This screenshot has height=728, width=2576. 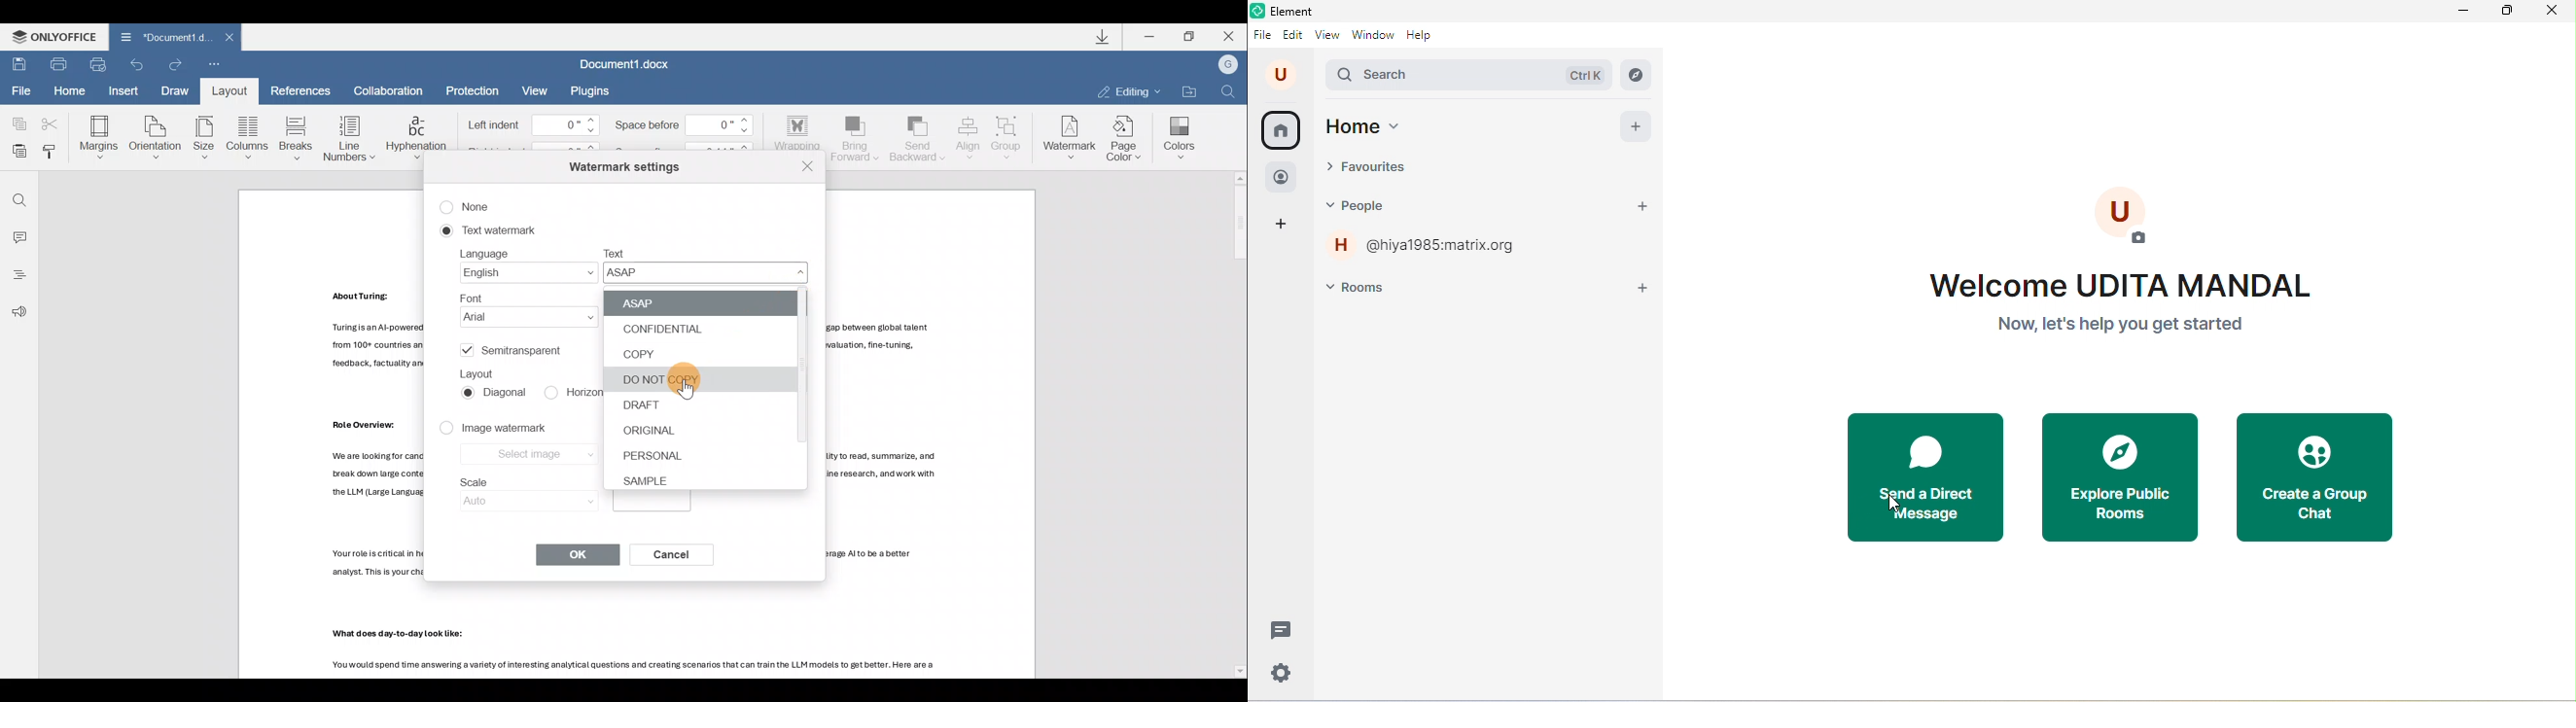 What do you see at coordinates (1642, 207) in the screenshot?
I see `start a chat` at bounding box center [1642, 207].